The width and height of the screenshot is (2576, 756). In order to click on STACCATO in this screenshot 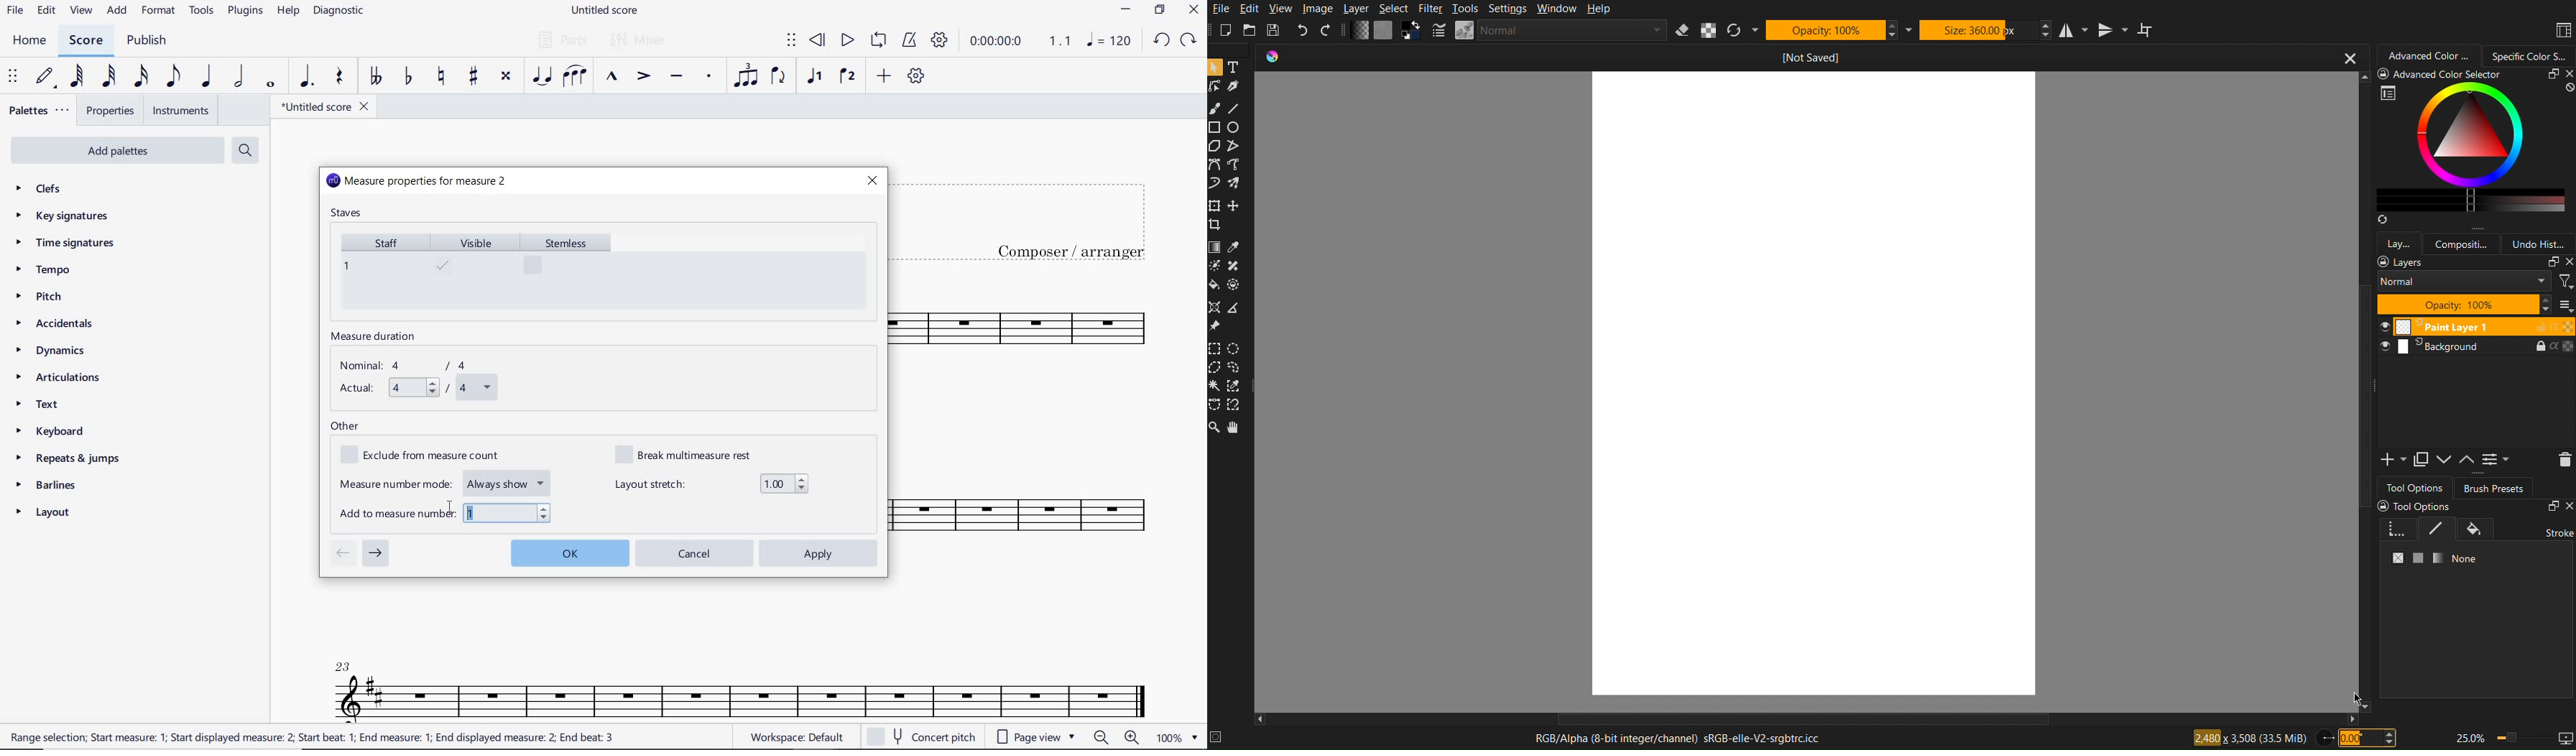, I will do `click(708, 77)`.